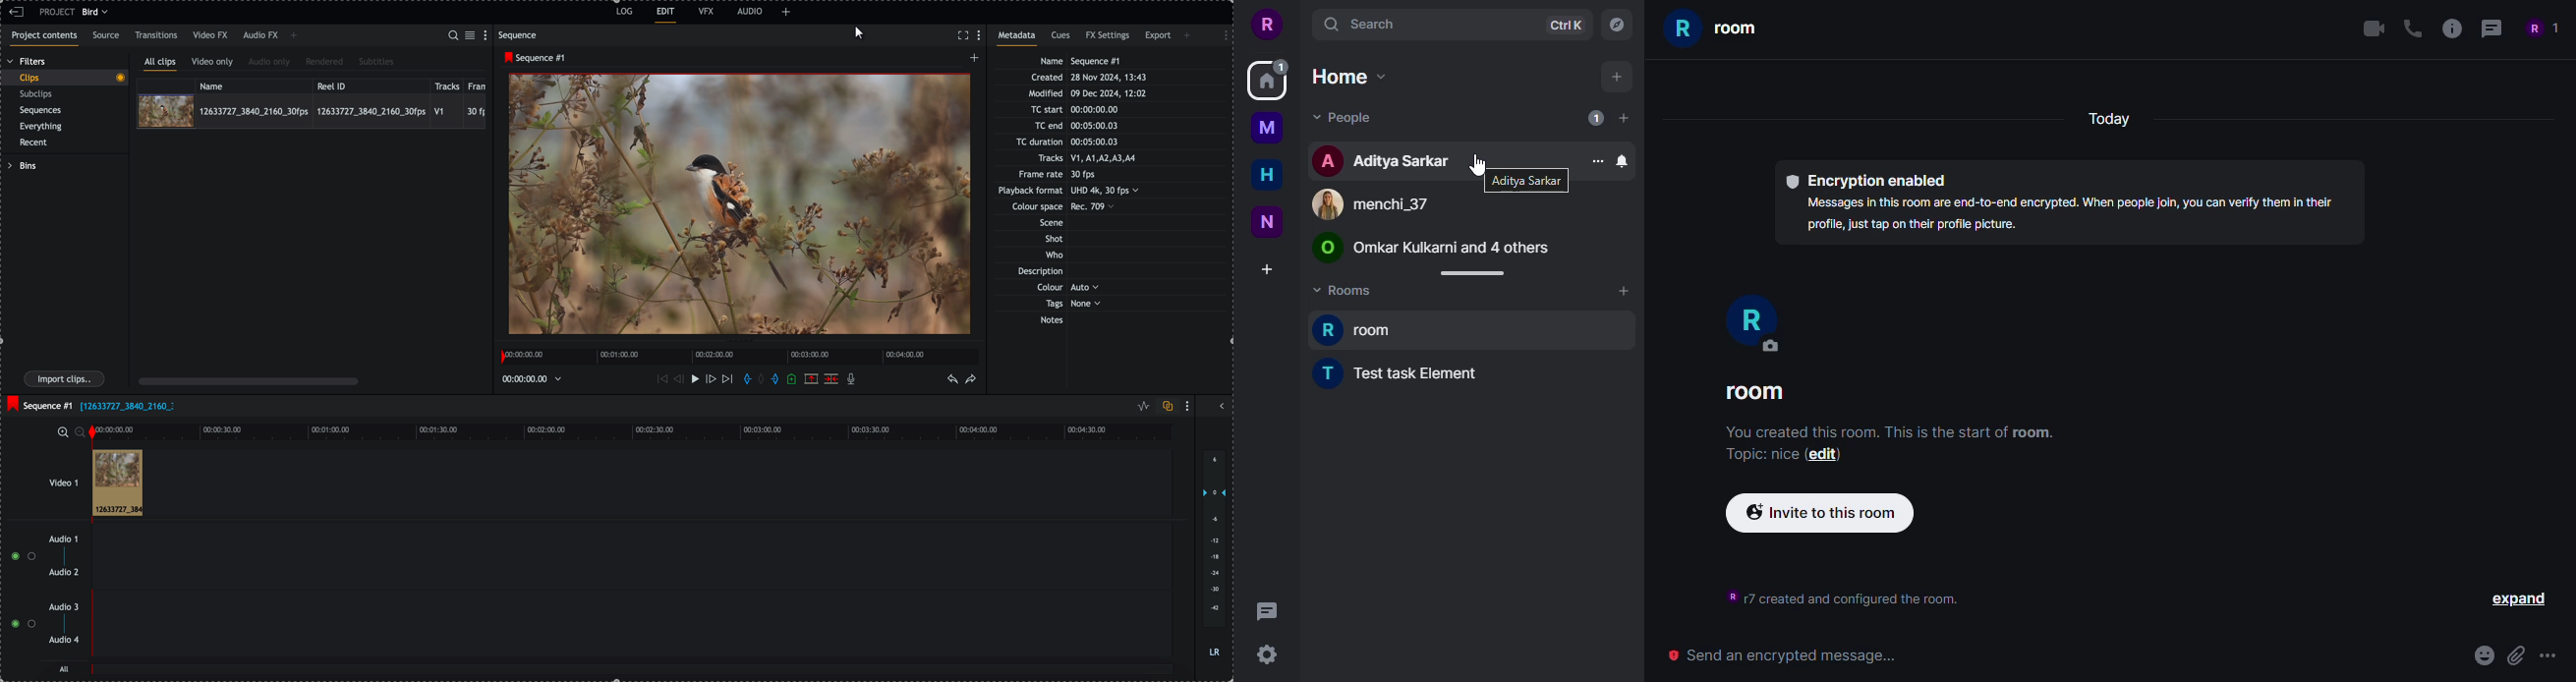 This screenshot has height=700, width=2576. What do you see at coordinates (1158, 37) in the screenshot?
I see `export` at bounding box center [1158, 37].